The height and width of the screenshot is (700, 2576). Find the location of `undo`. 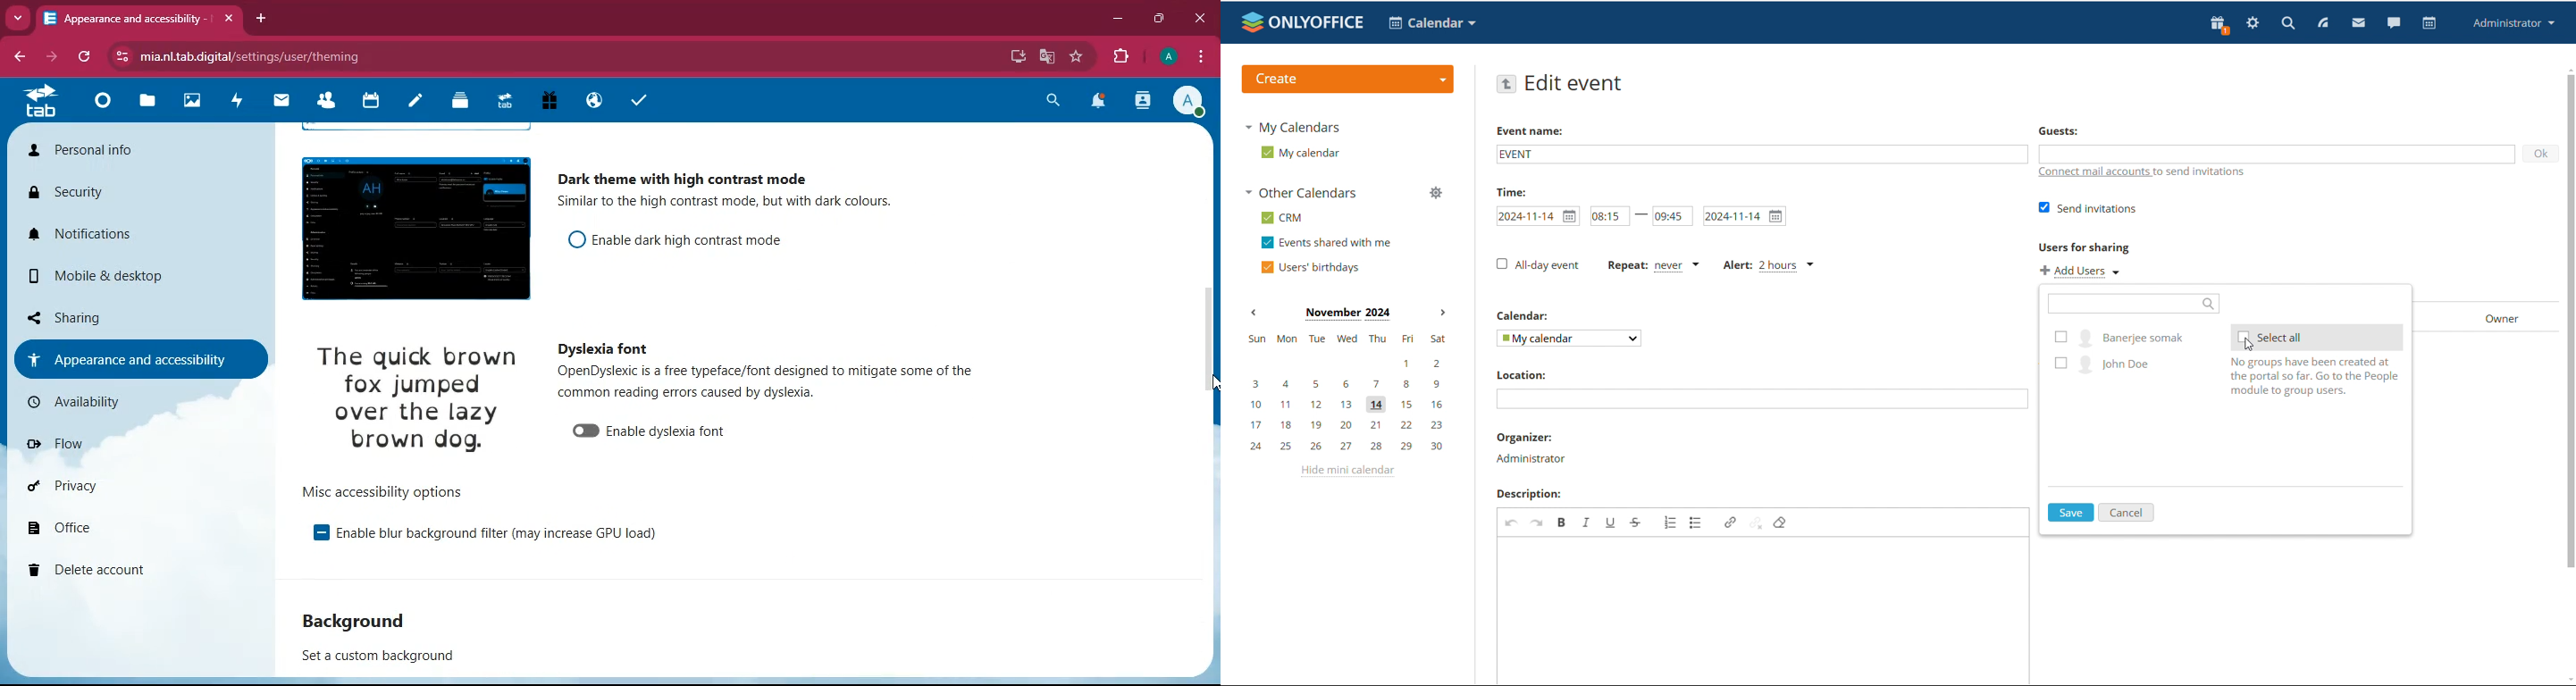

undo is located at coordinates (1512, 522).